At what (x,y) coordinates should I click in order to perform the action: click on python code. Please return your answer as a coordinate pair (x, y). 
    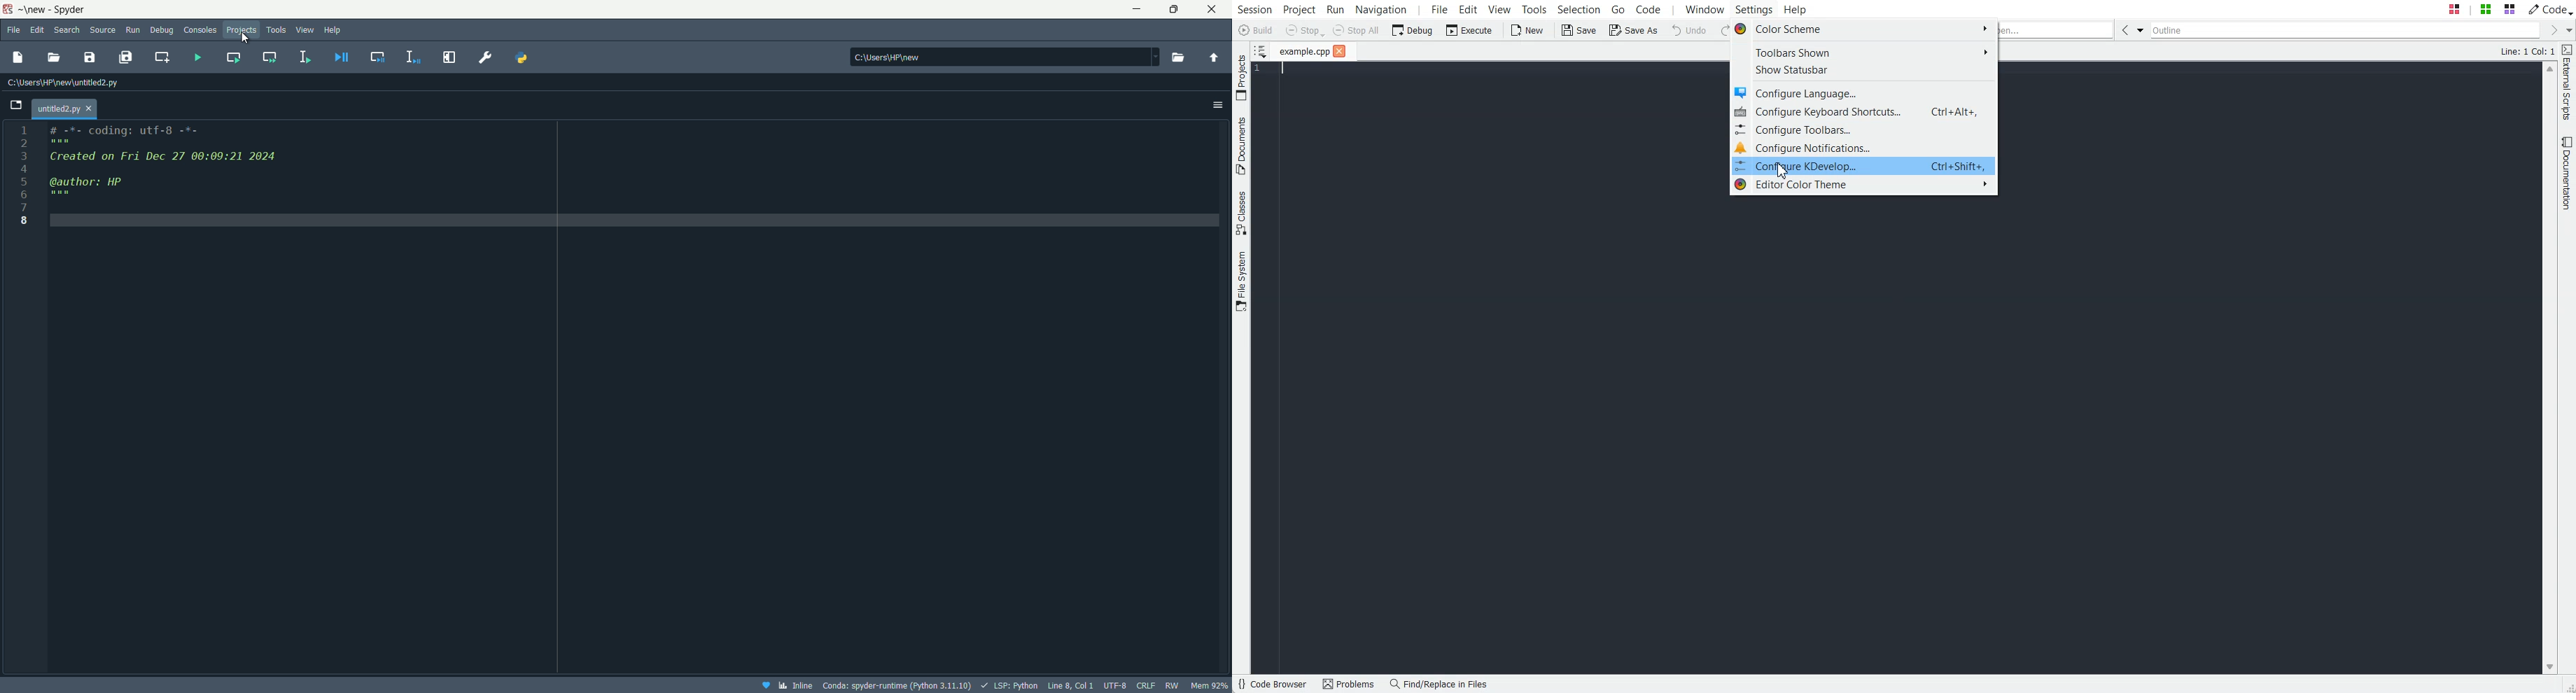
    Looking at the image, I should click on (633, 172).